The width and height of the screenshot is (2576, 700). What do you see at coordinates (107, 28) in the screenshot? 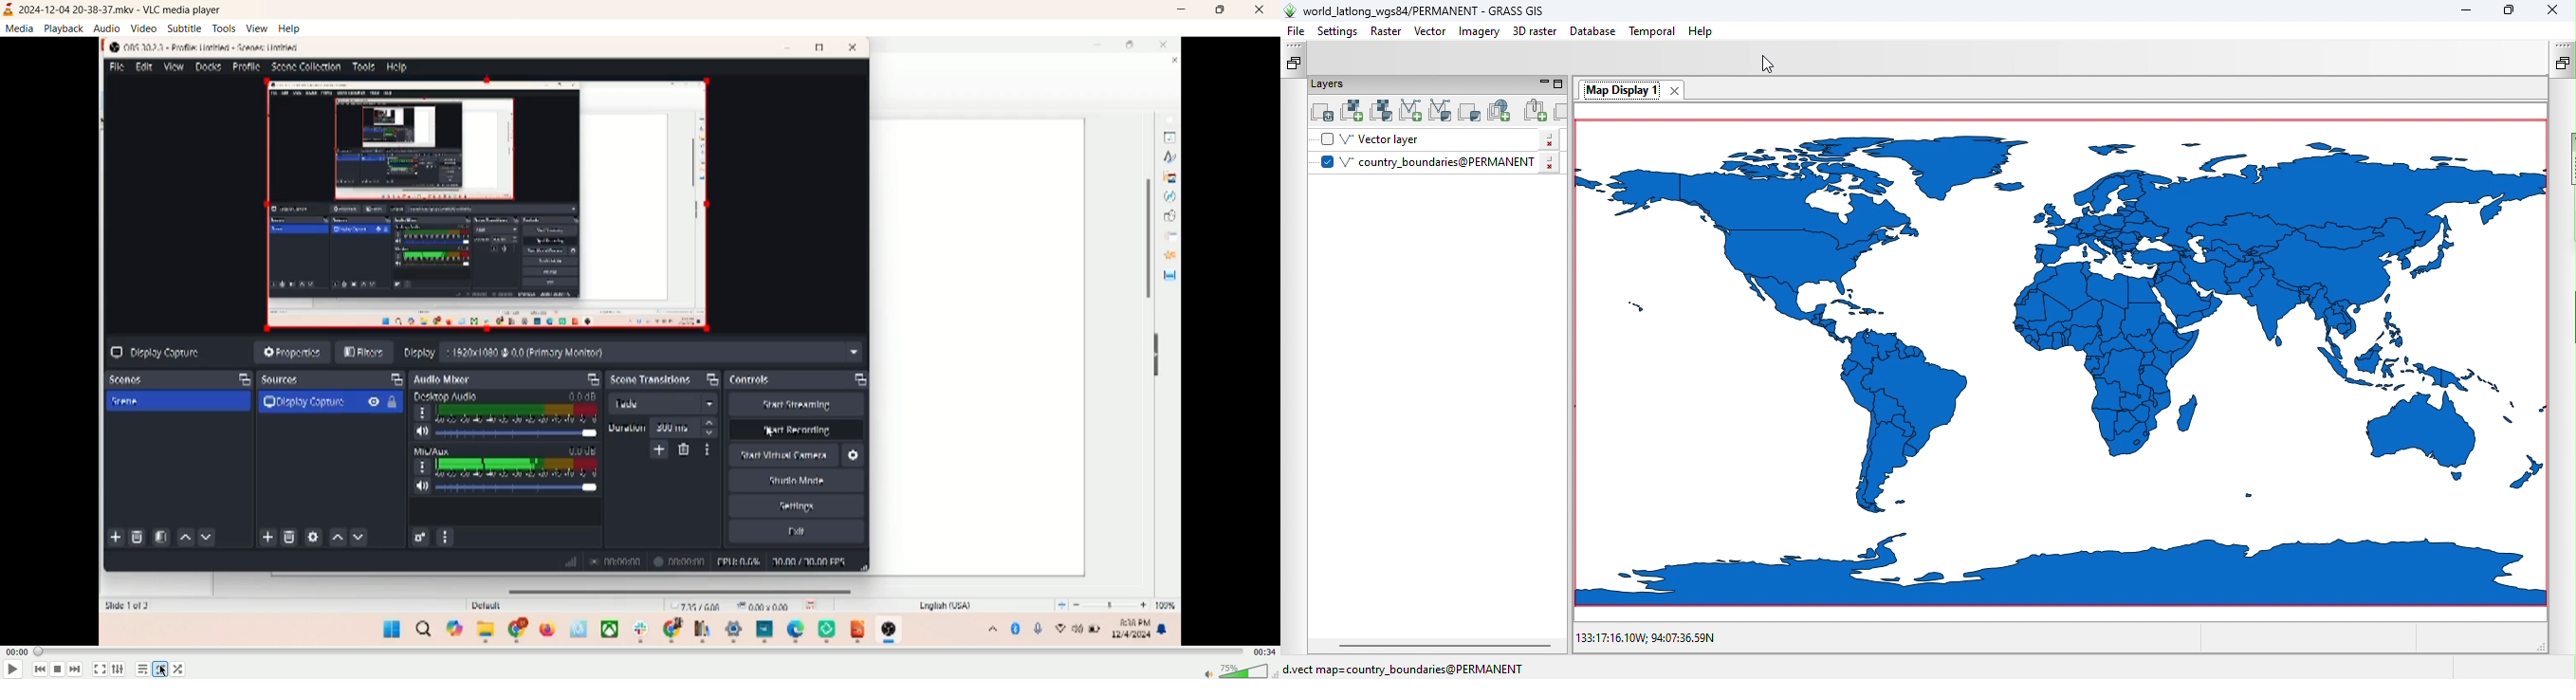
I see `audio` at bounding box center [107, 28].